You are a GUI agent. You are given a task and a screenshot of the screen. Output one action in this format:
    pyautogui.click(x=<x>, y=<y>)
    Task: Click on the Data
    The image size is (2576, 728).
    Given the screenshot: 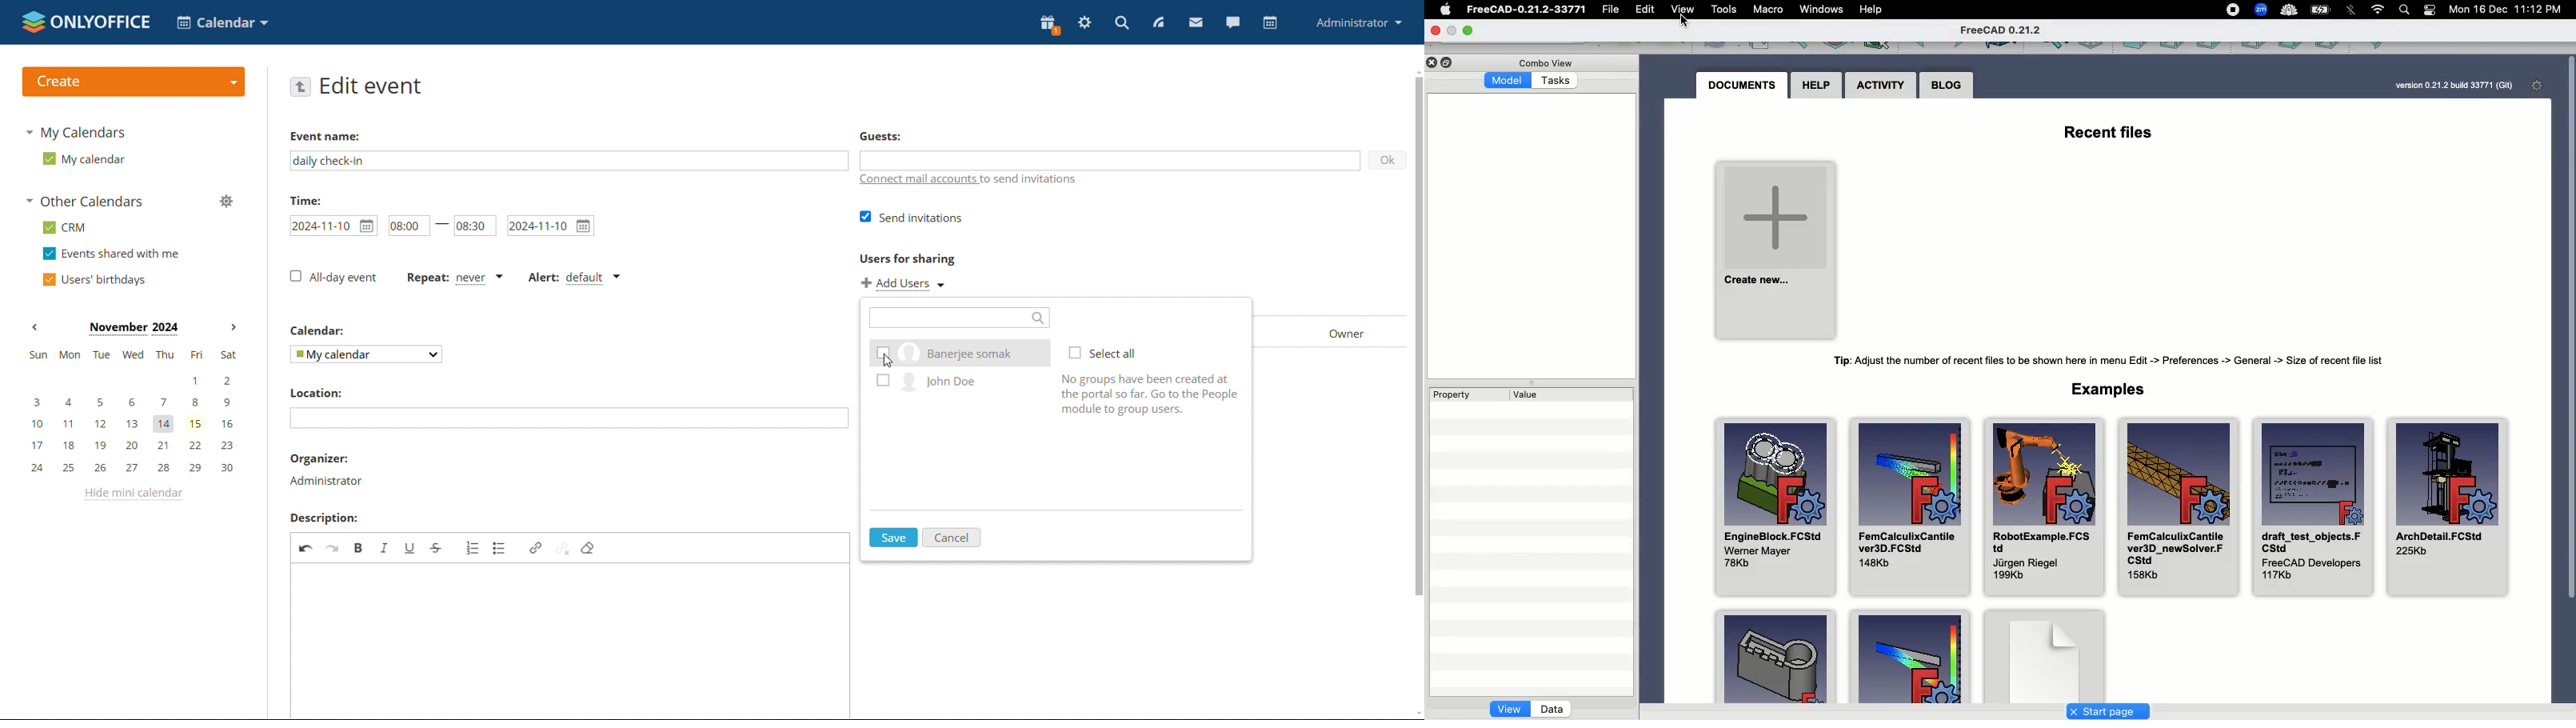 What is the action you would take?
    pyautogui.click(x=1552, y=708)
    